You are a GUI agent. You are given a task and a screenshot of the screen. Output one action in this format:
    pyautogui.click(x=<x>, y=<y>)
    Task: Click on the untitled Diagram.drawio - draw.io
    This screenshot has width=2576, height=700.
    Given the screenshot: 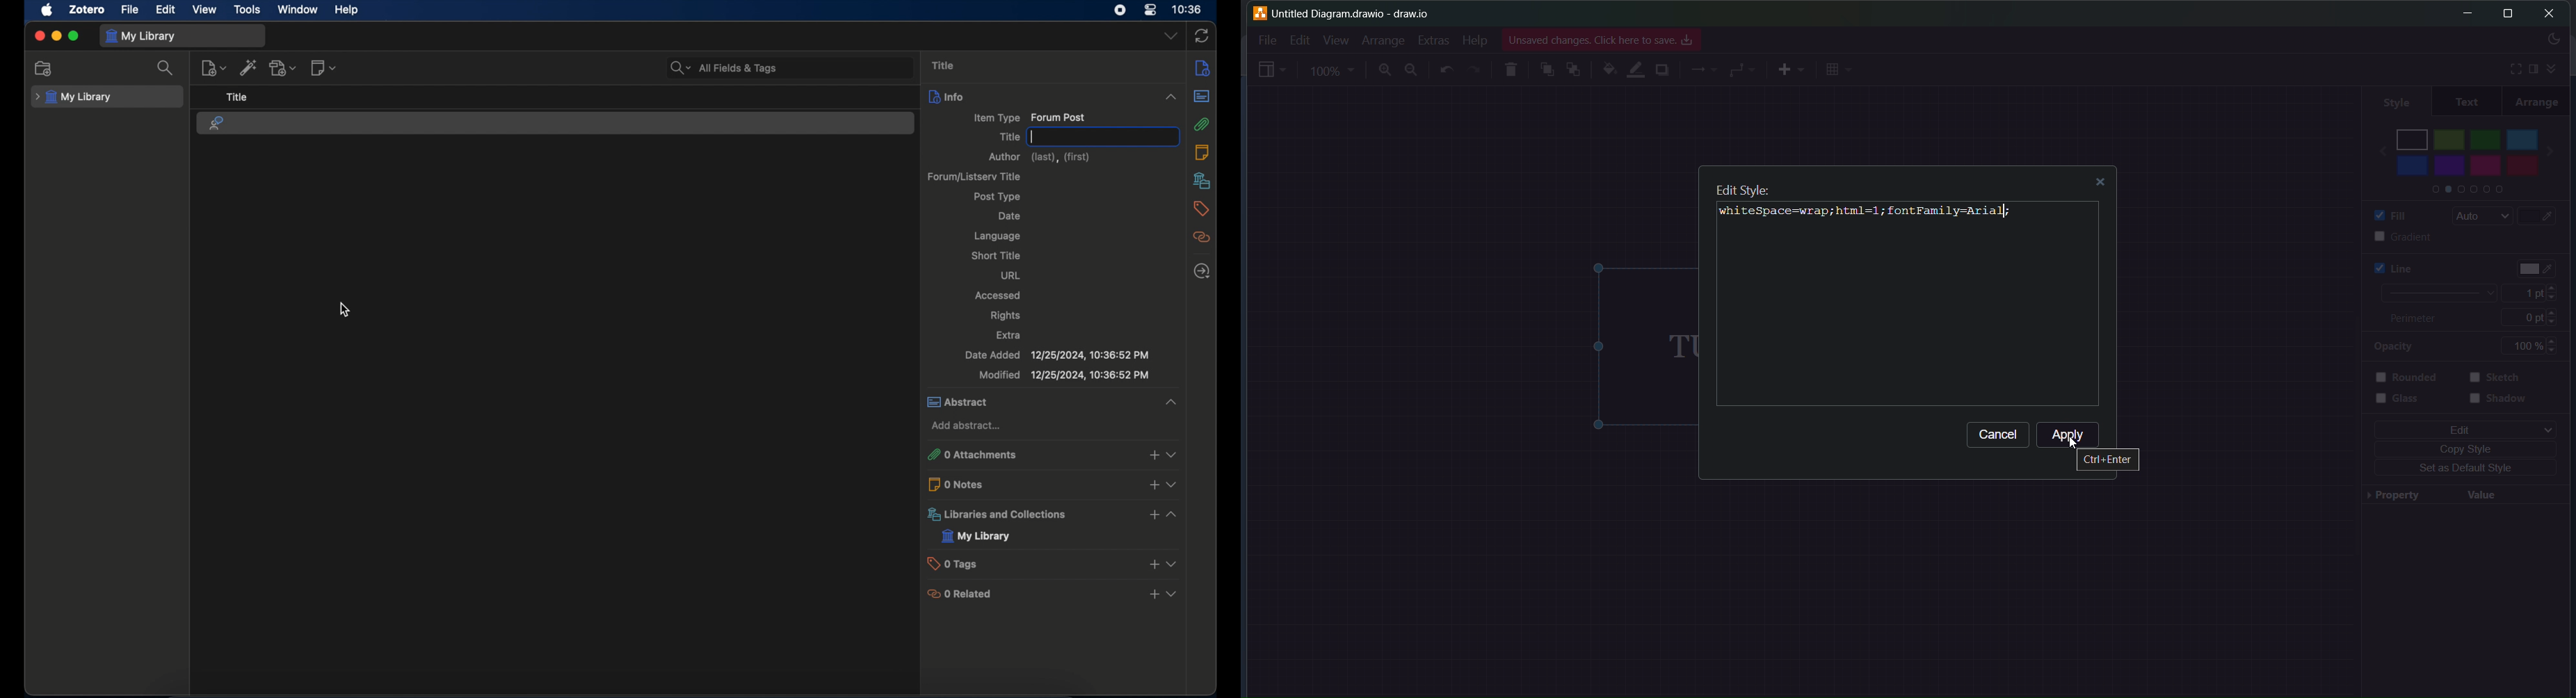 What is the action you would take?
    pyautogui.click(x=1360, y=12)
    